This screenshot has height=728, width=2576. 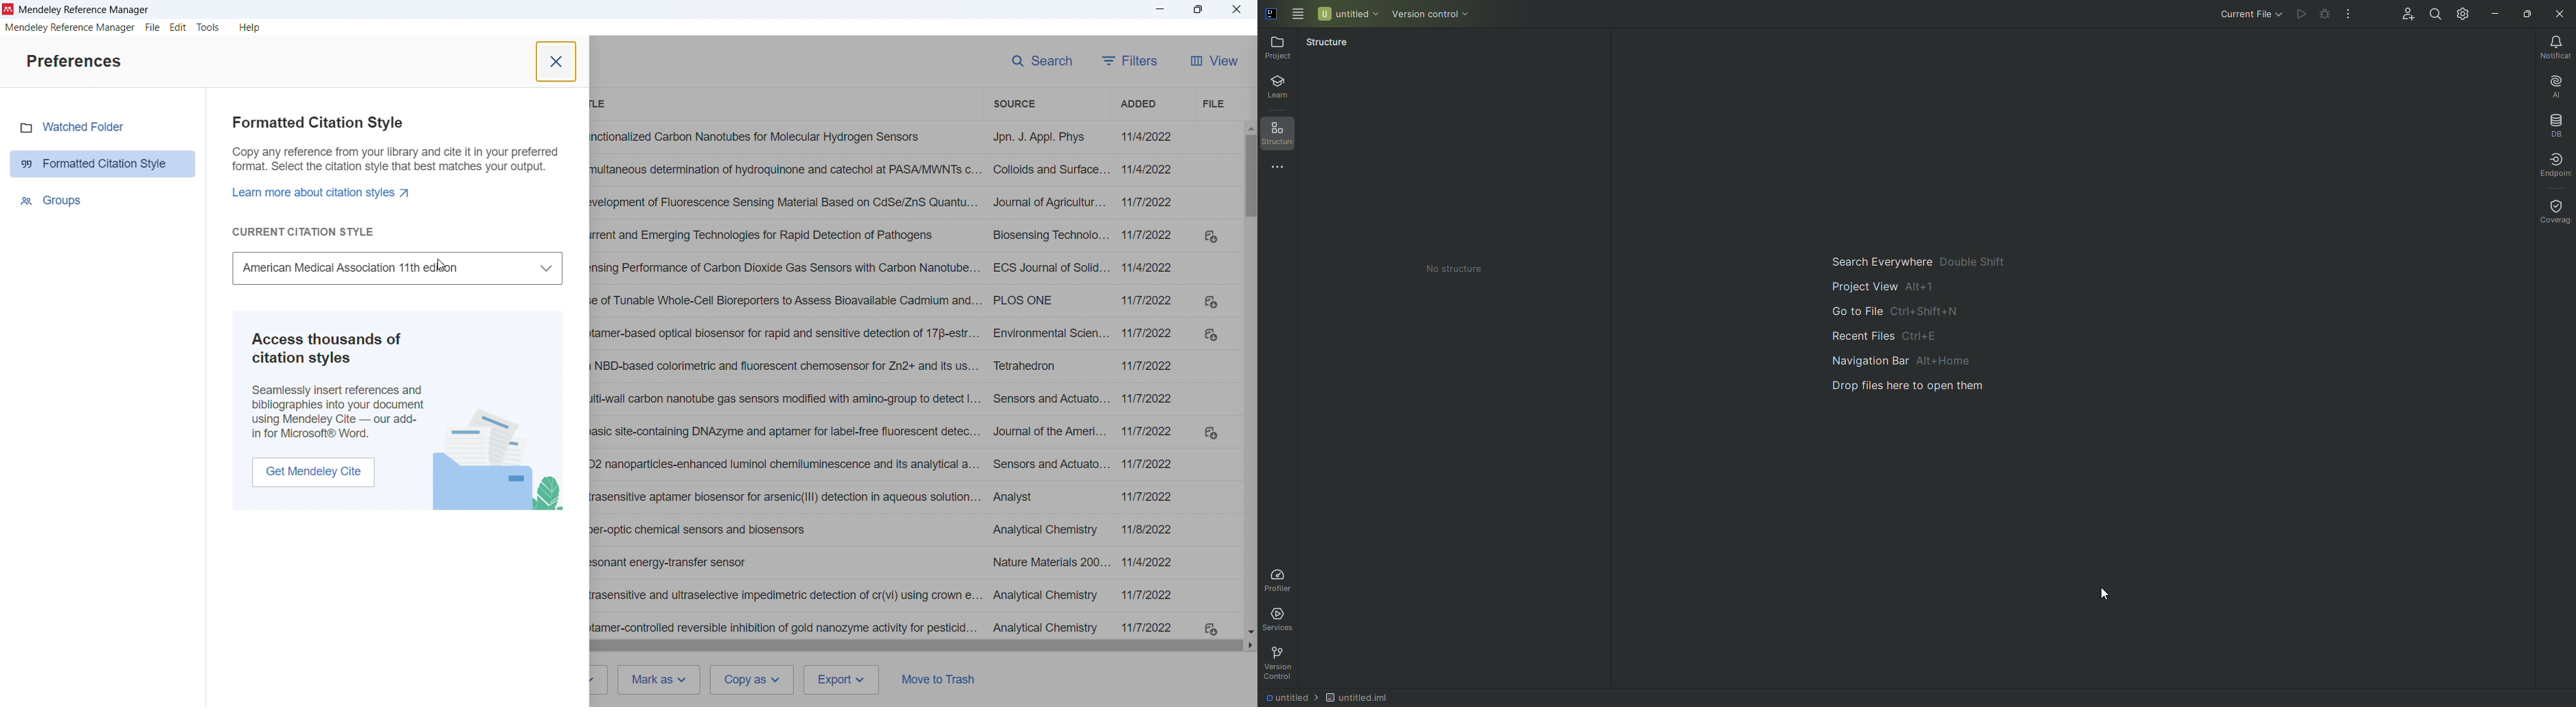 I want to click on file, so click(x=153, y=28).